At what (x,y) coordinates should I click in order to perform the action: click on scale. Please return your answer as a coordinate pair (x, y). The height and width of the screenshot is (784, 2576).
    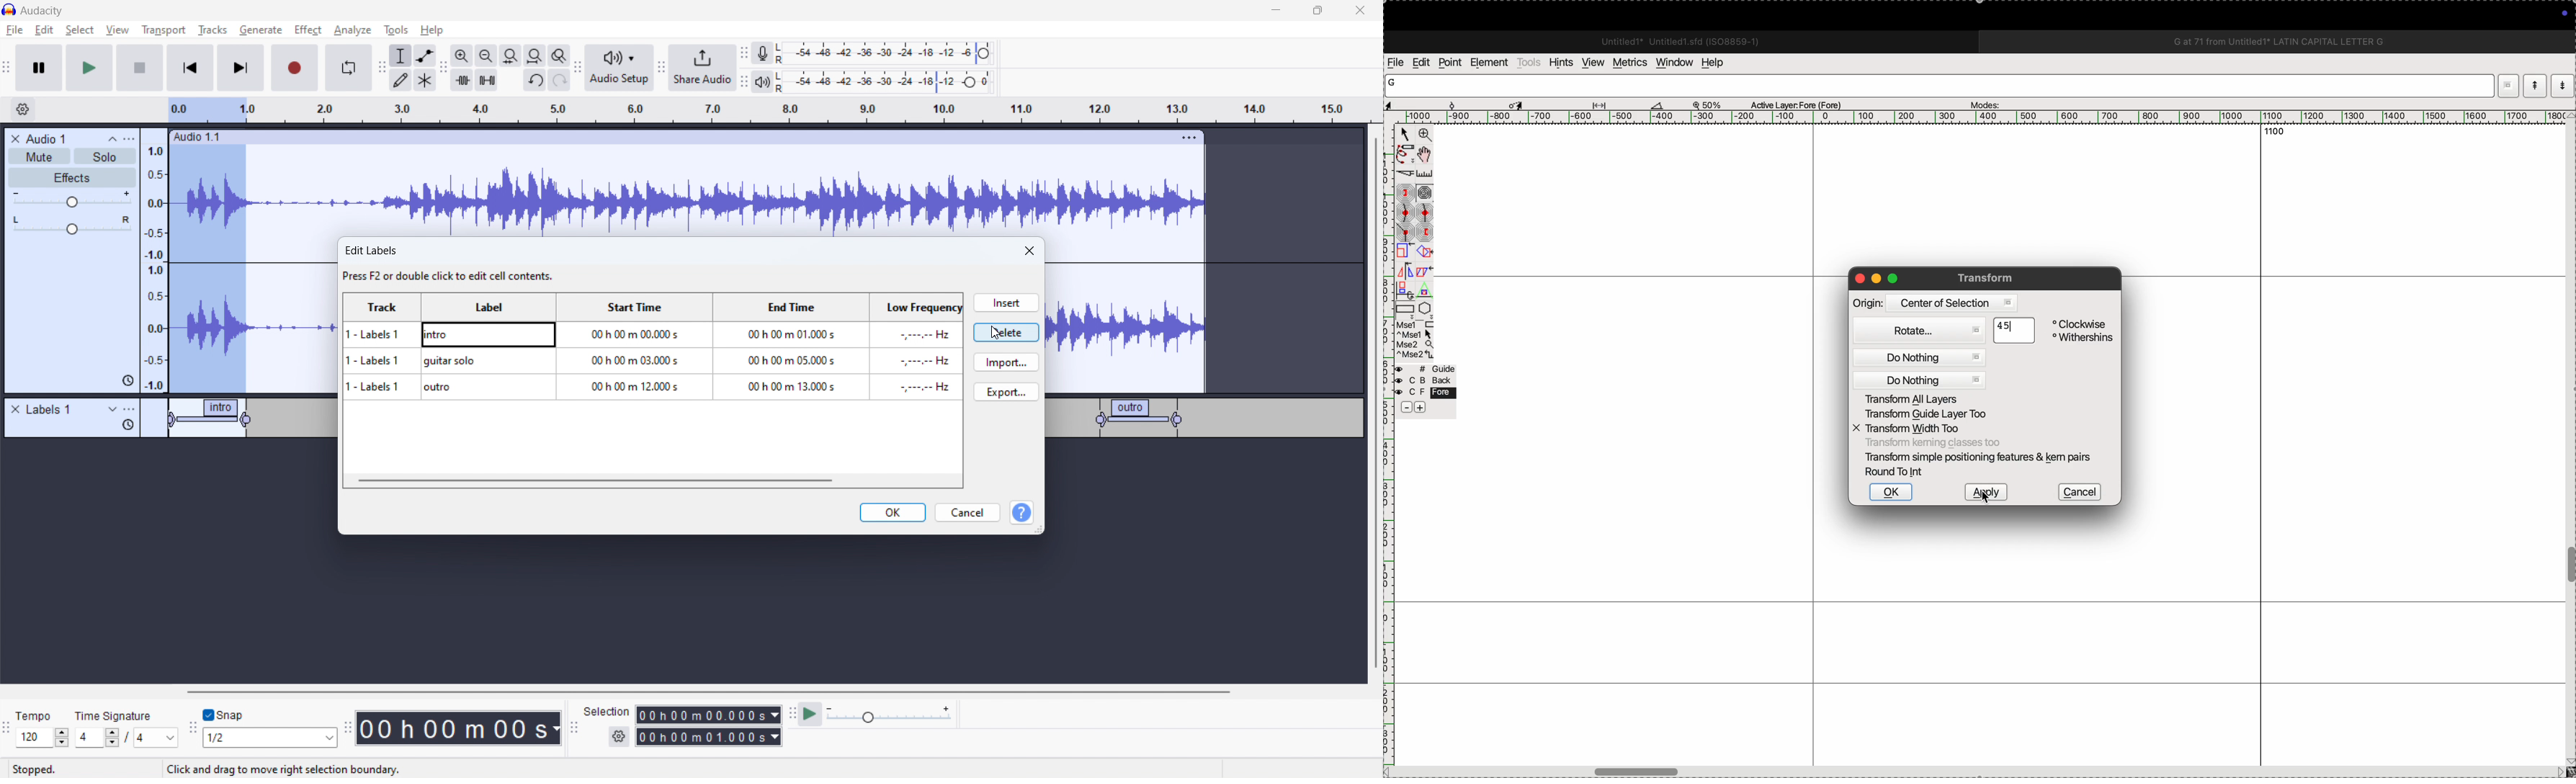
    Looking at the image, I should click on (1405, 251).